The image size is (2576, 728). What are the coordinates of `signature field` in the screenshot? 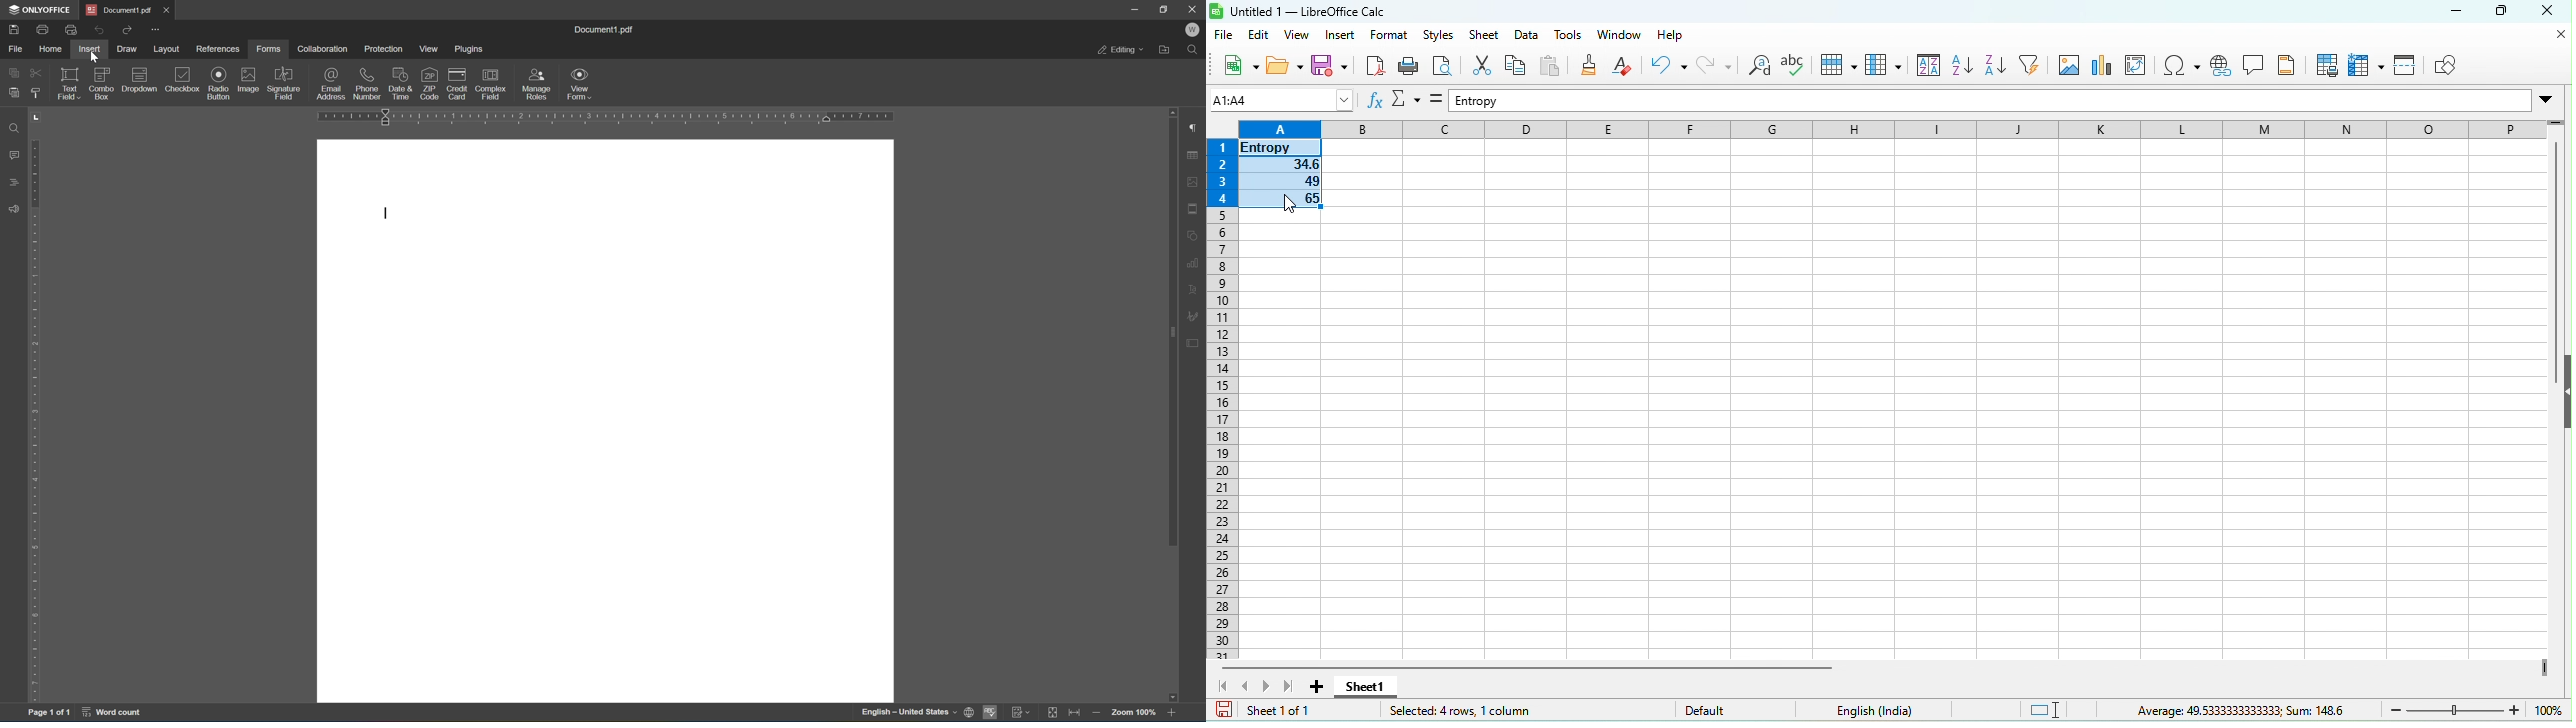 It's located at (285, 82).